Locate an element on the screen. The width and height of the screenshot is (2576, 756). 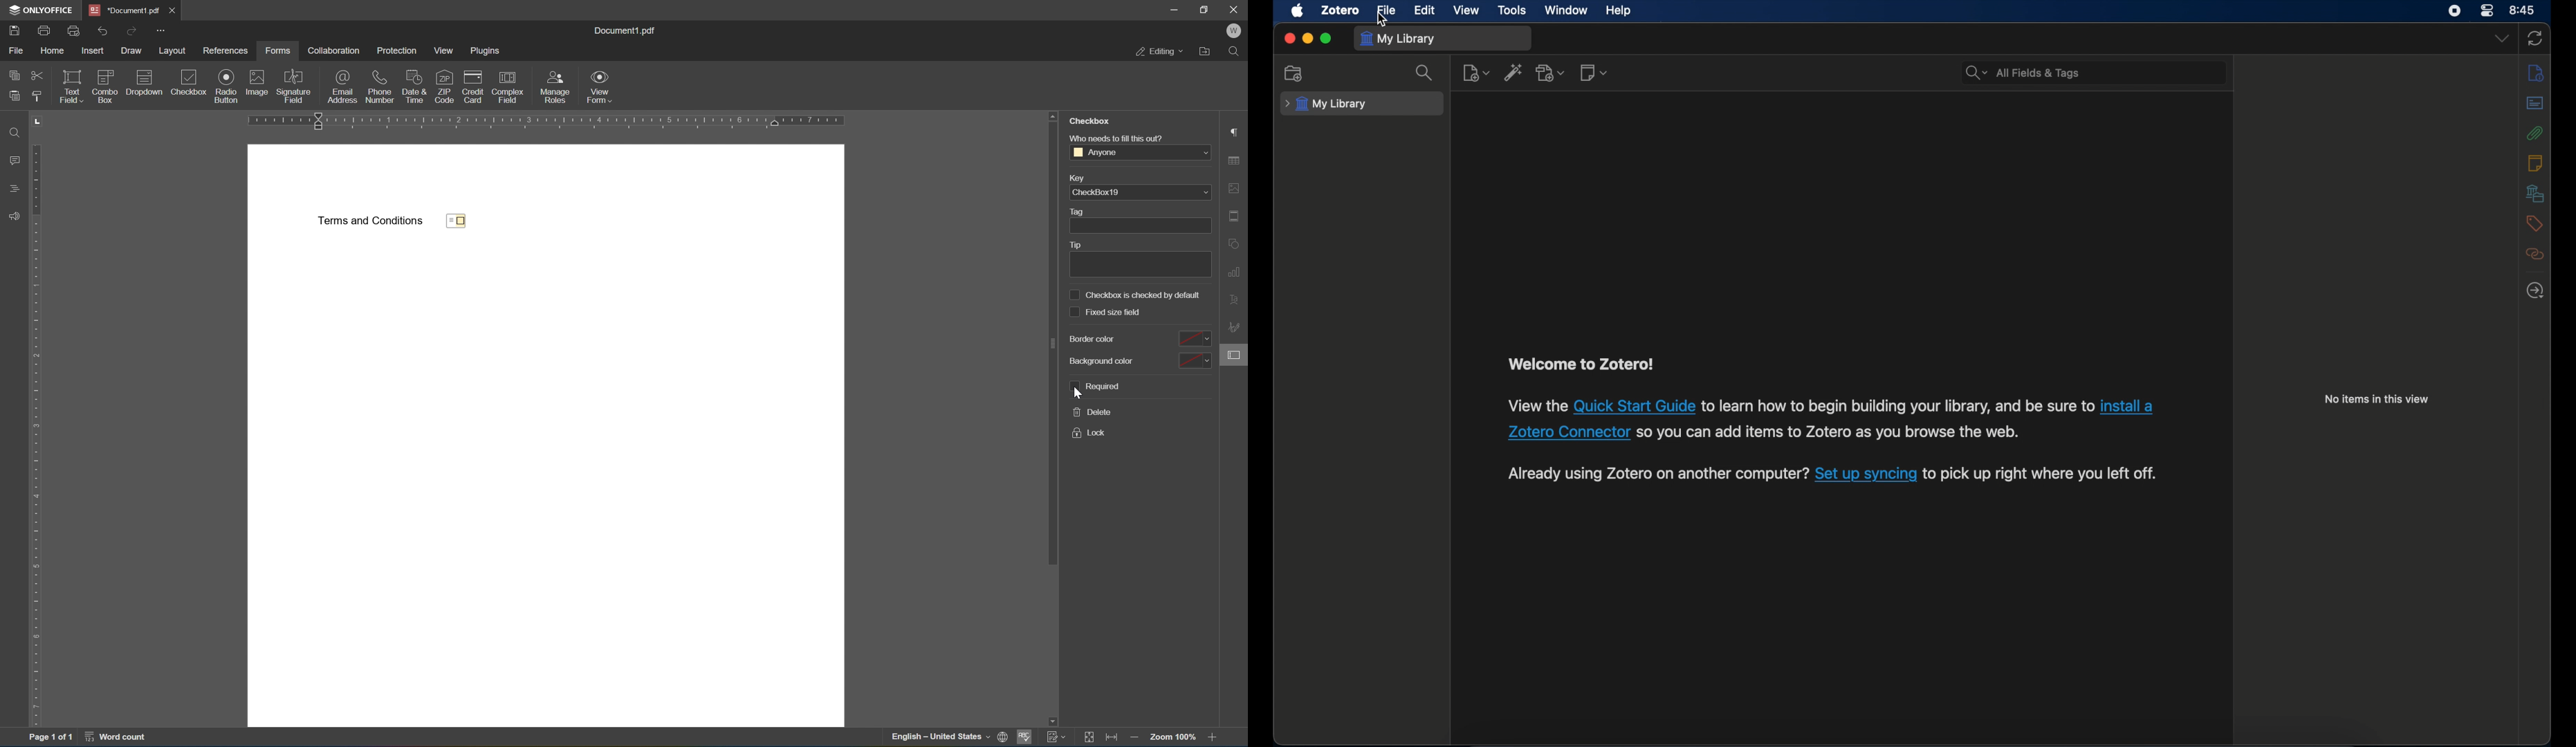
drop down is located at coordinates (1203, 153).